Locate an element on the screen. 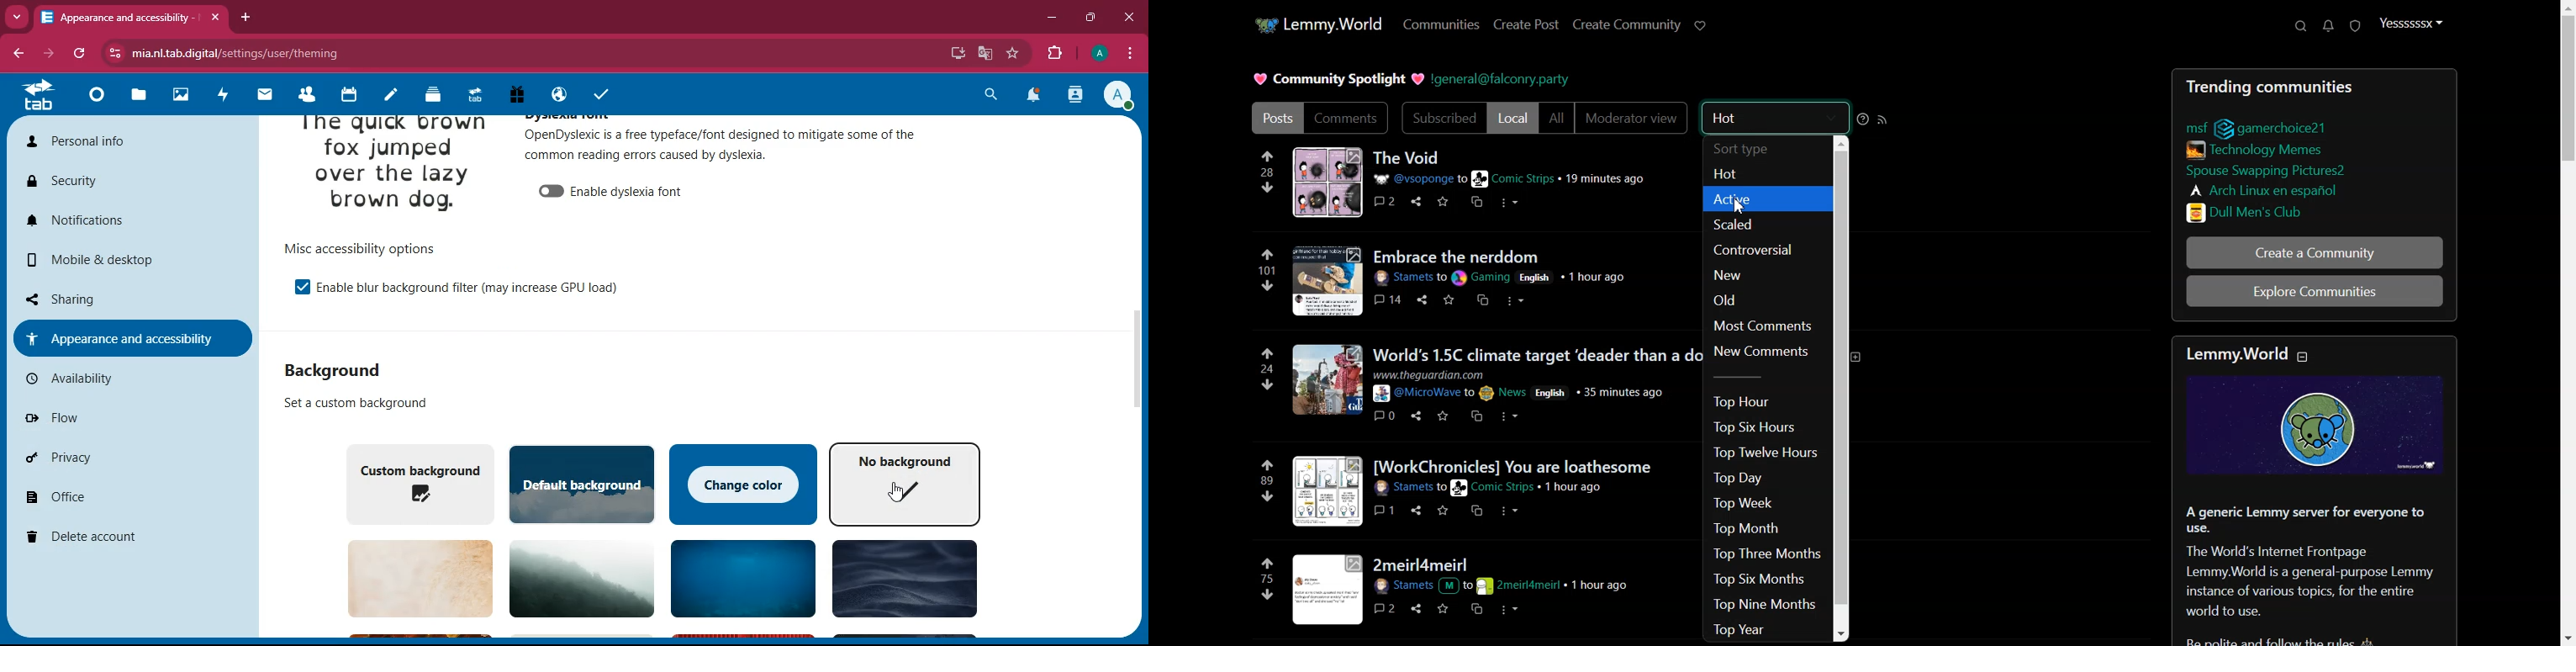 This screenshot has width=2576, height=672. 24 is located at coordinates (1267, 370).